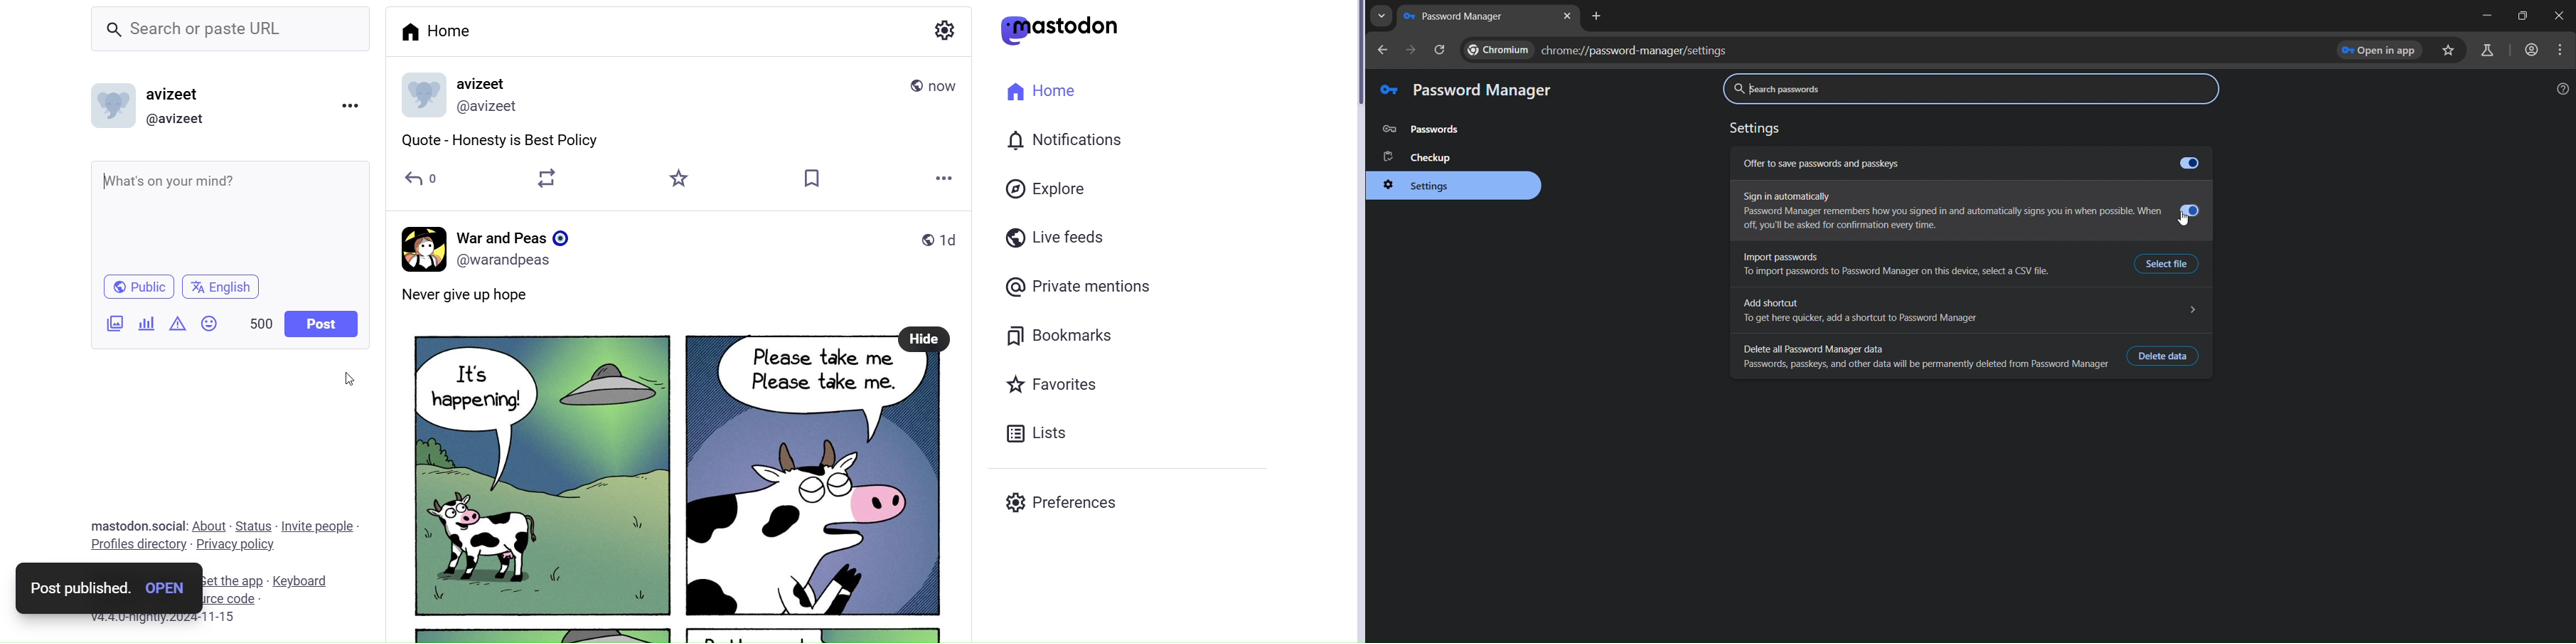  What do you see at coordinates (208, 322) in the screenshot?
I see `Emojis` at bounding box center [208, 322].